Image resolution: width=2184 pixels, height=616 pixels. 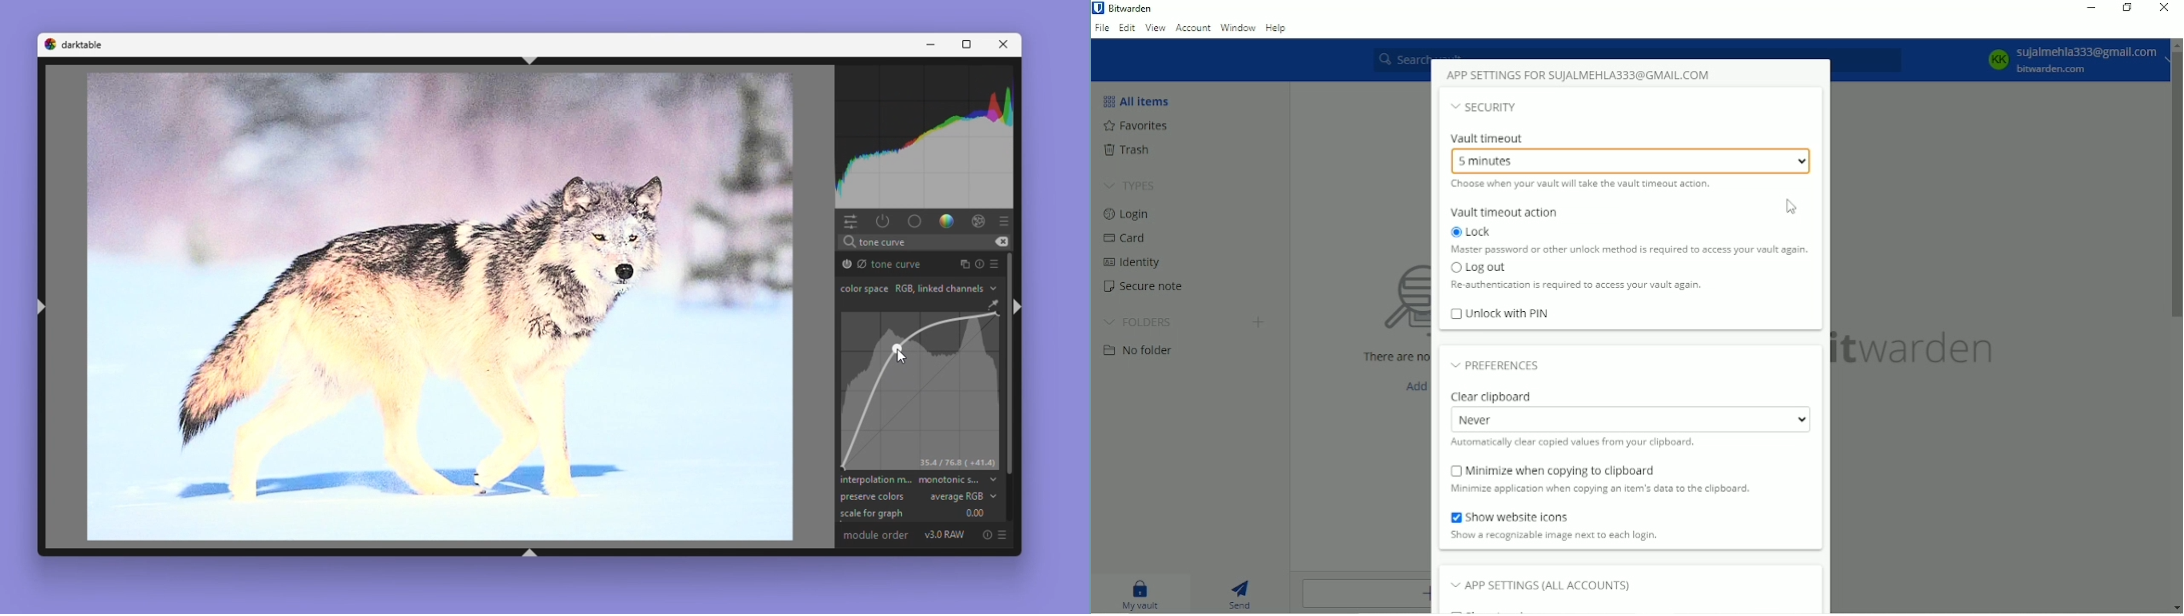 What do you see at coordinates (42, 306) in the screenshot?
I see `shift+ctrl+l` at bounding box center [42, 306].